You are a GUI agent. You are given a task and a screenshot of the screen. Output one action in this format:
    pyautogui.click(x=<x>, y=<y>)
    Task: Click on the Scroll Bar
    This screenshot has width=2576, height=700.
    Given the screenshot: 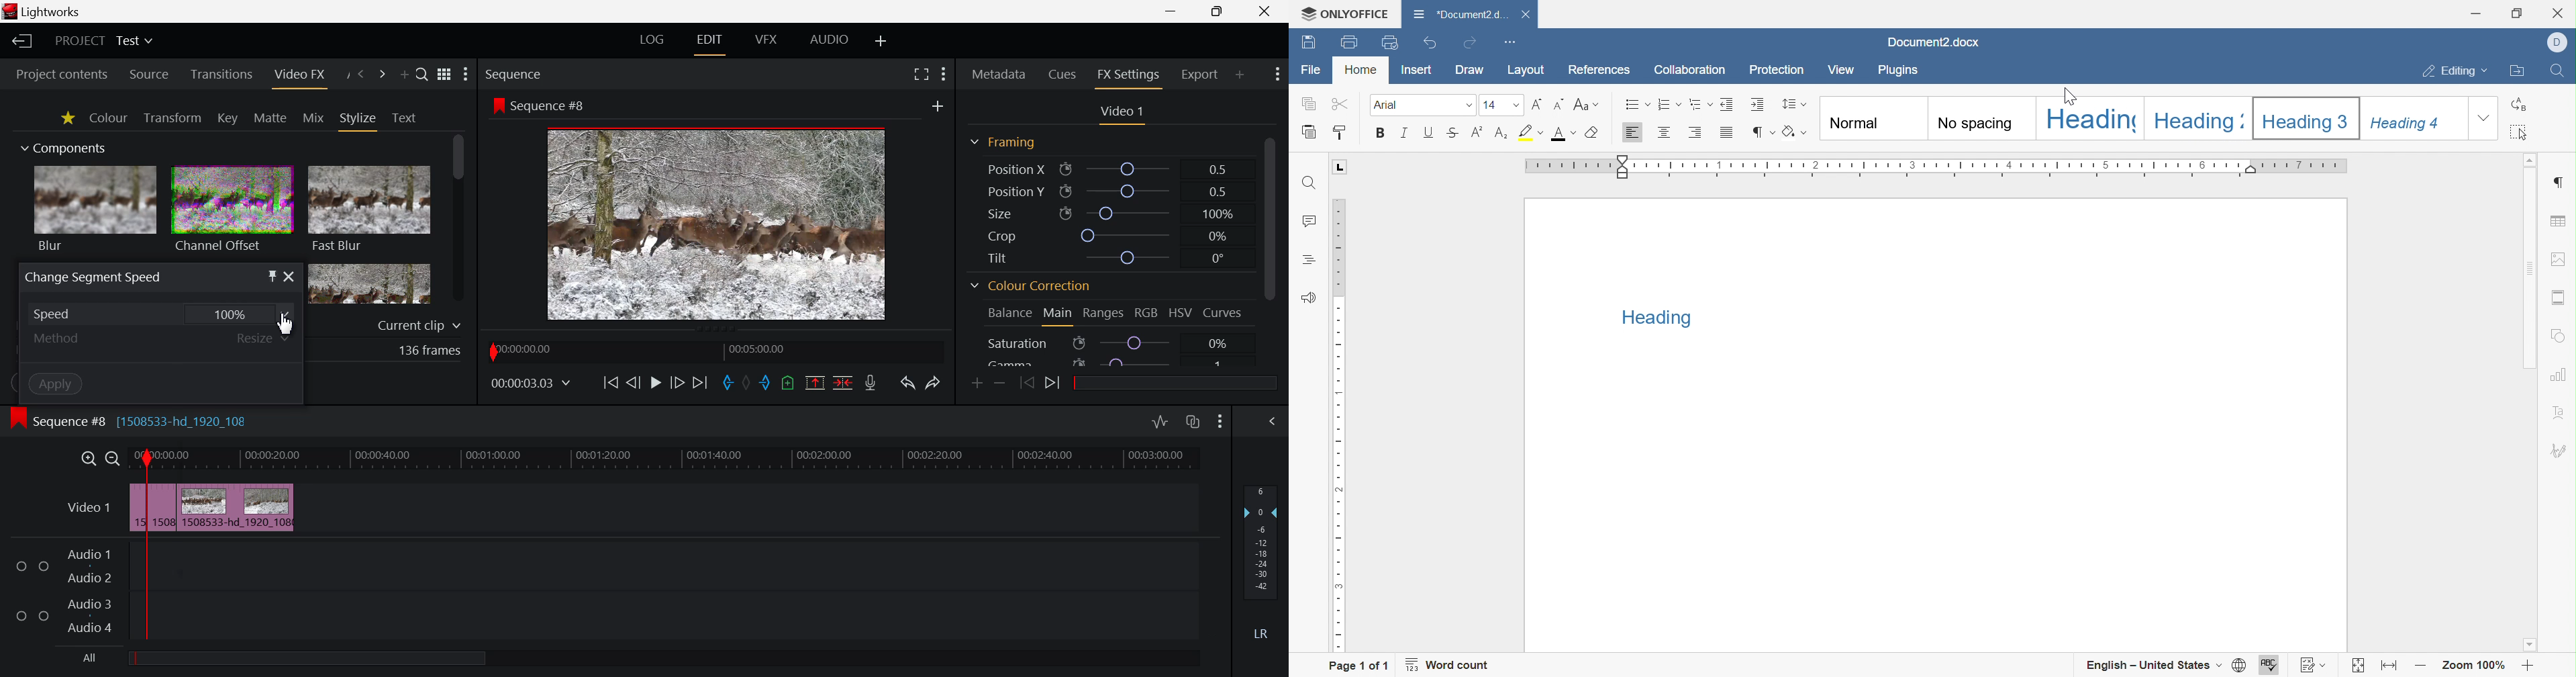 What is the action you would take?
    pyautogui.click(x=1270, y=248)
    